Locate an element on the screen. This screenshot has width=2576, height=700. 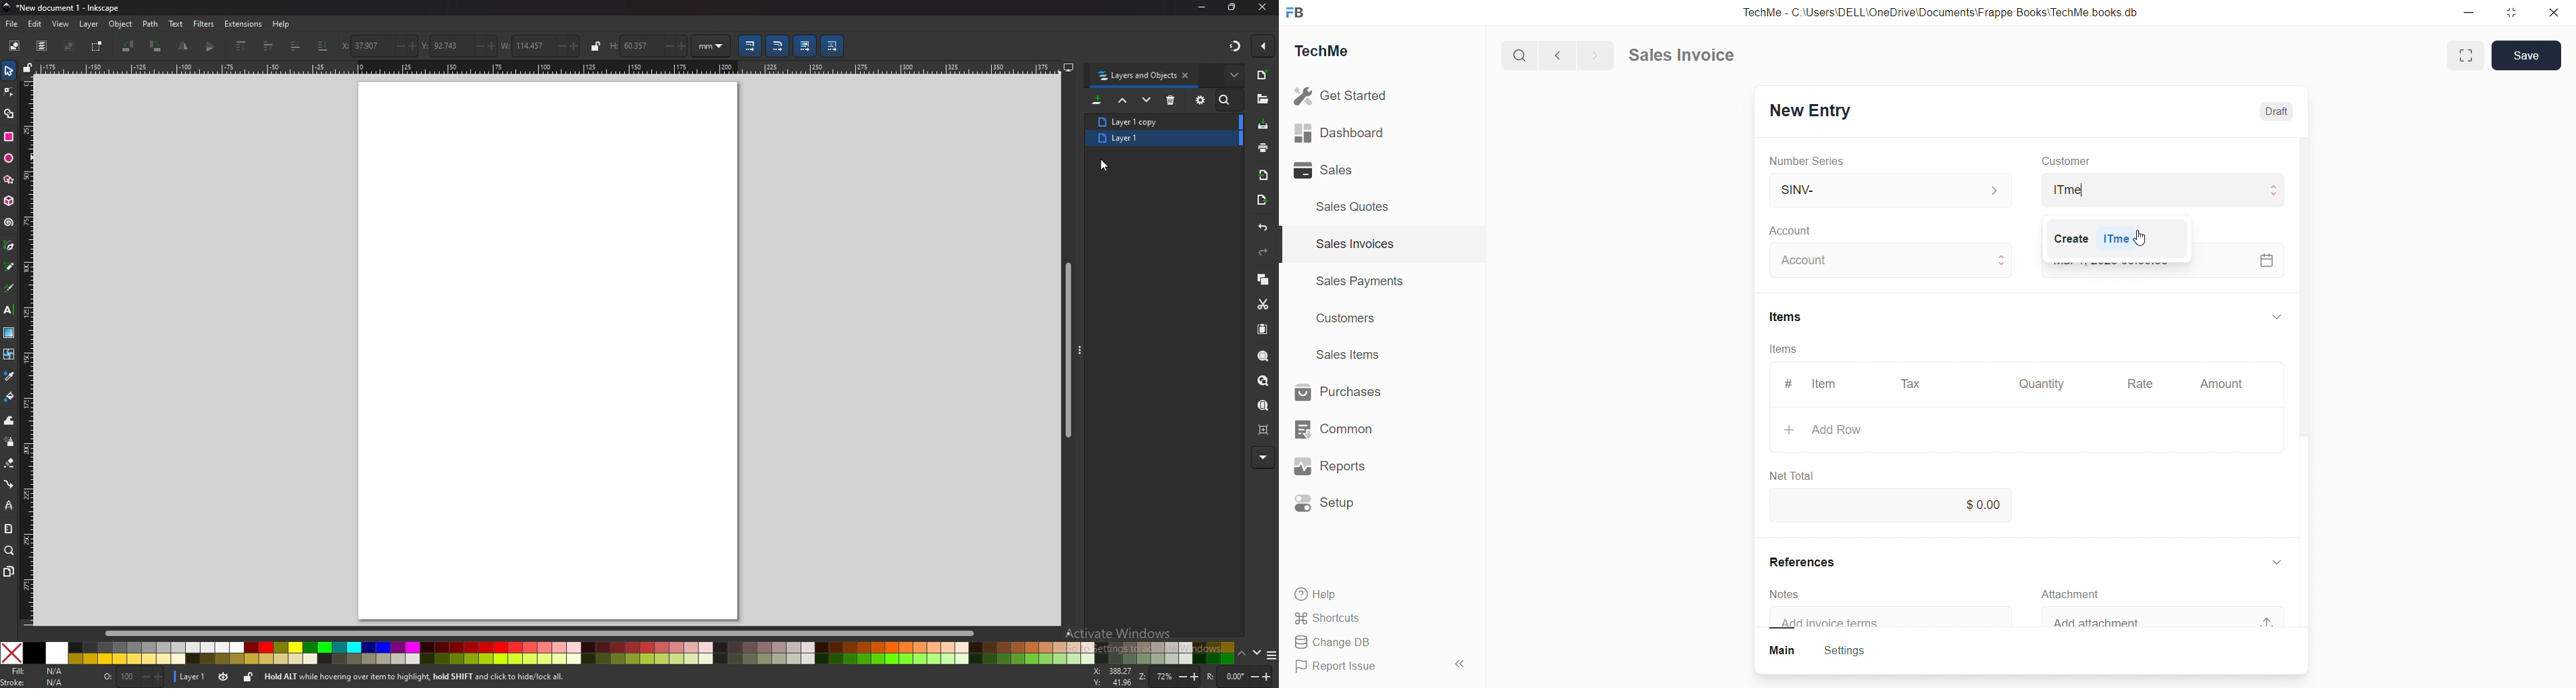
Customers is located at coordinates (1353, 322).